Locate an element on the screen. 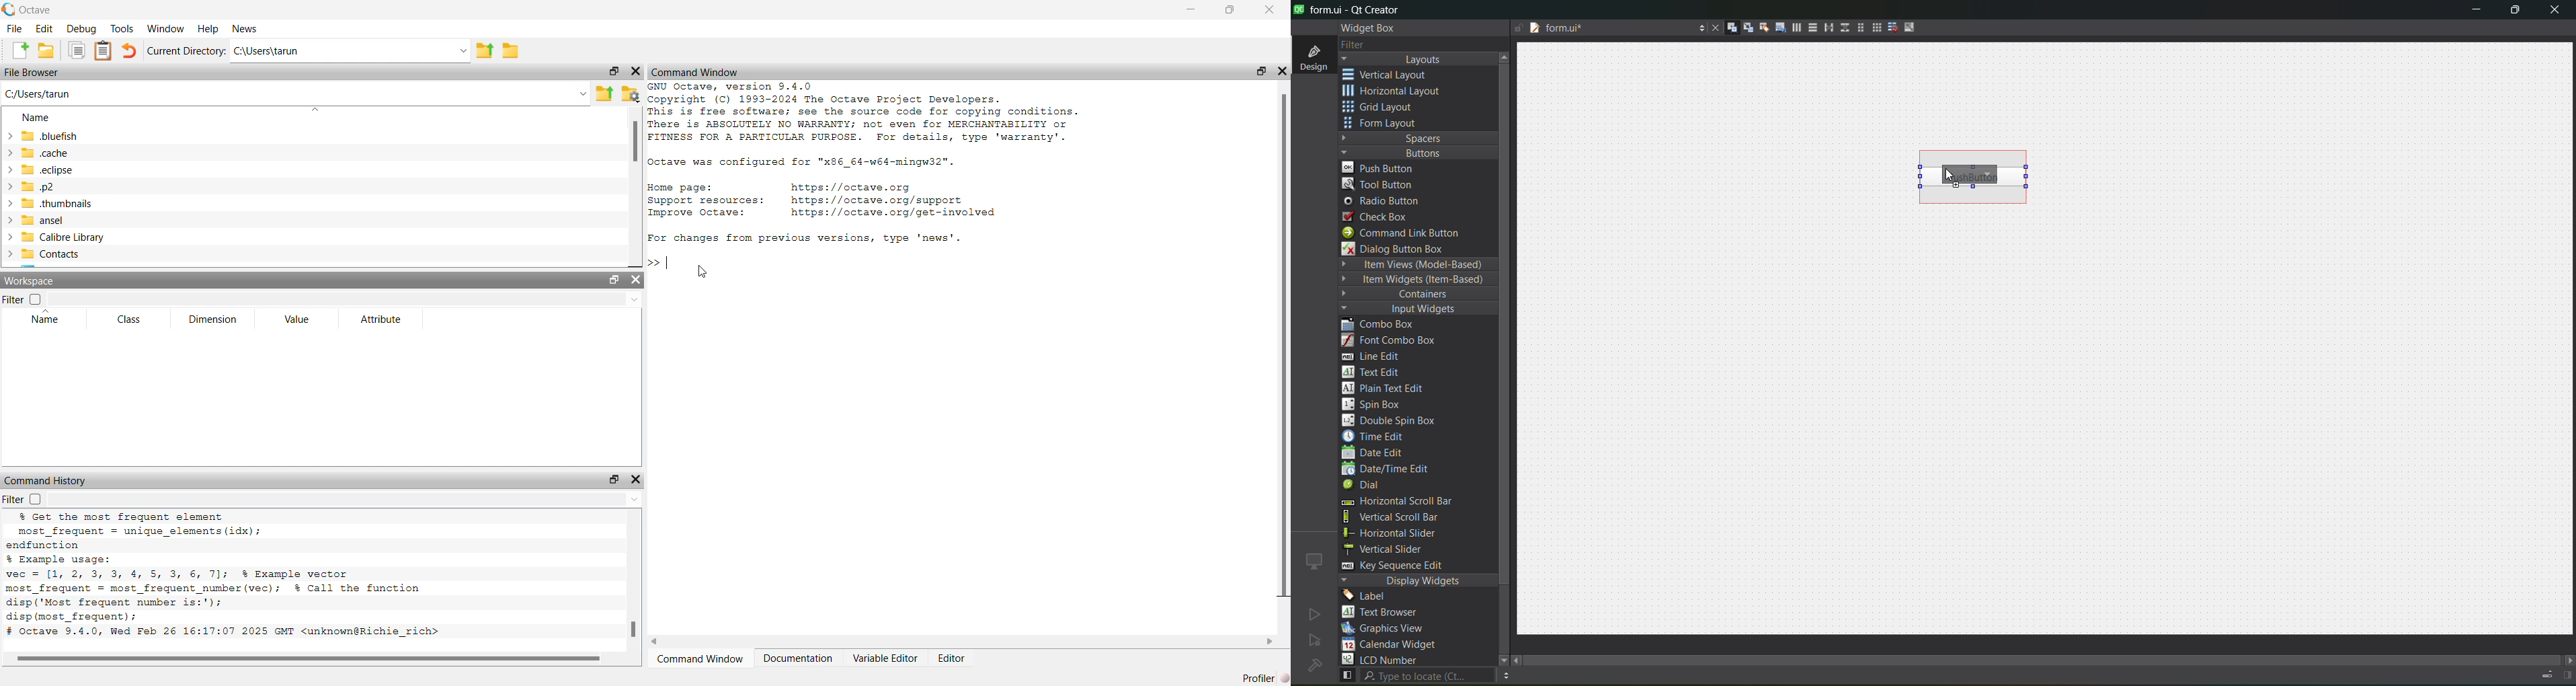 The width and height of the screenshot is (2576, 700). spaces is located at coordinates (1419, 138).